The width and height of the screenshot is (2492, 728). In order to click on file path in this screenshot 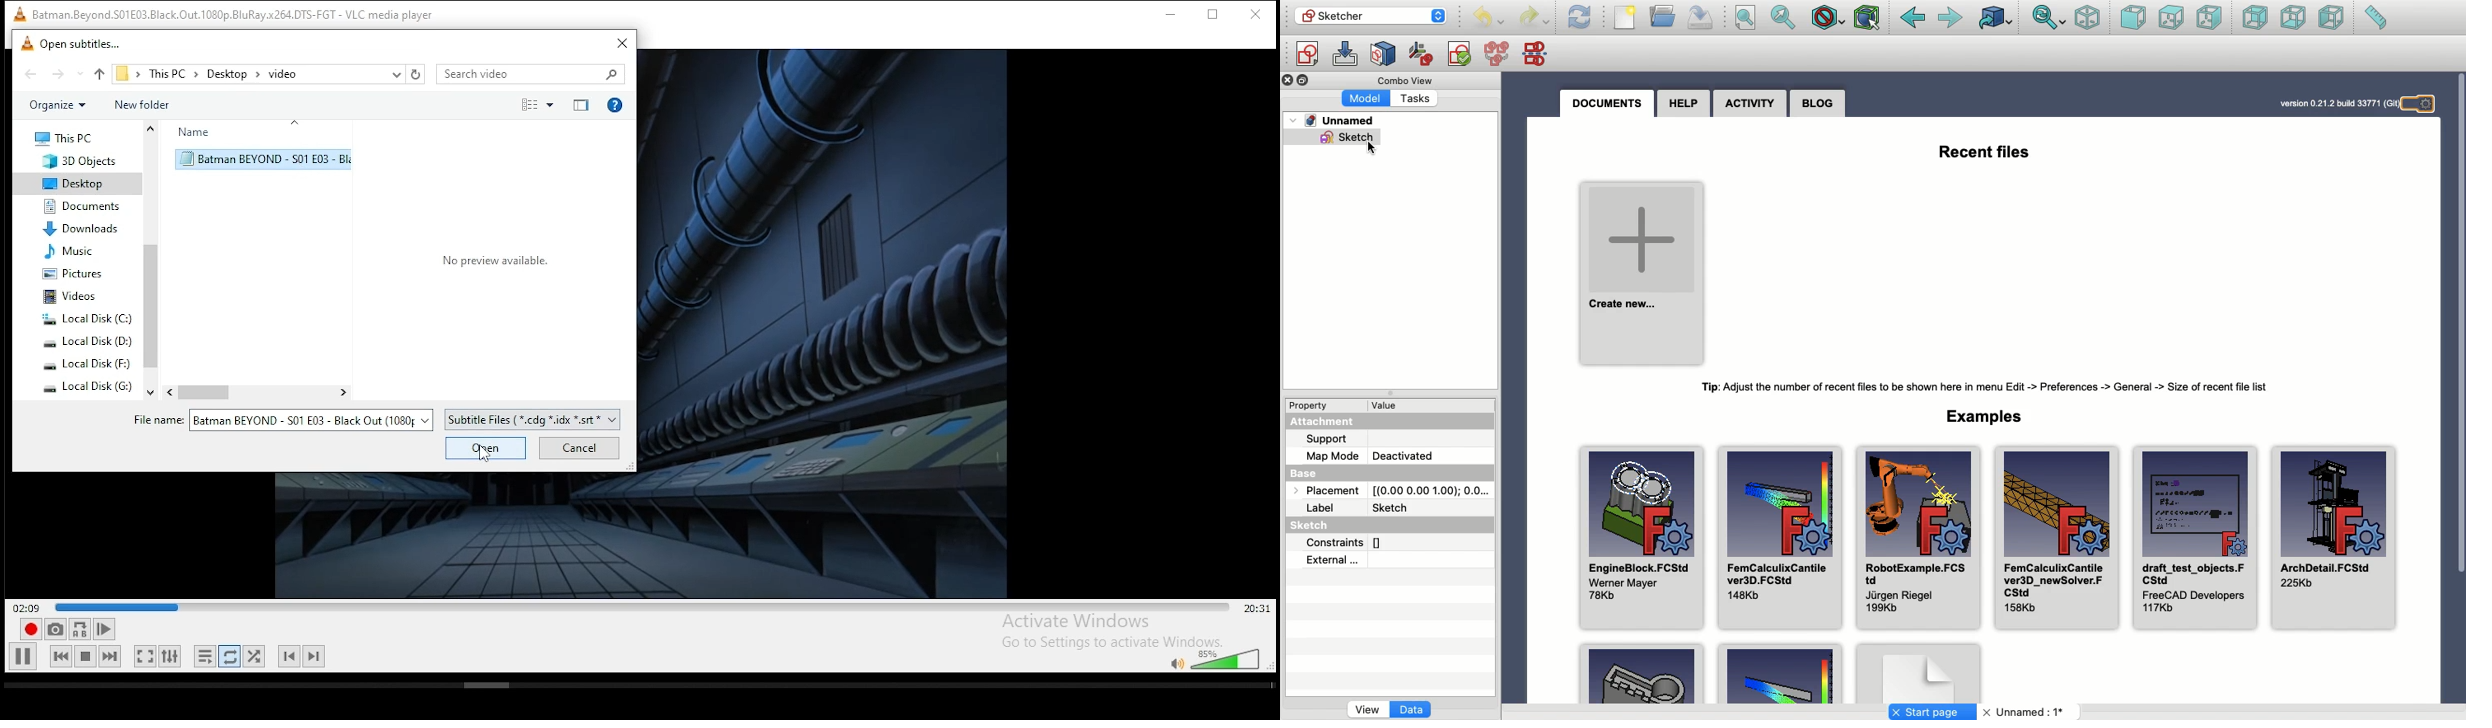, I will do `click(127, 73)`.